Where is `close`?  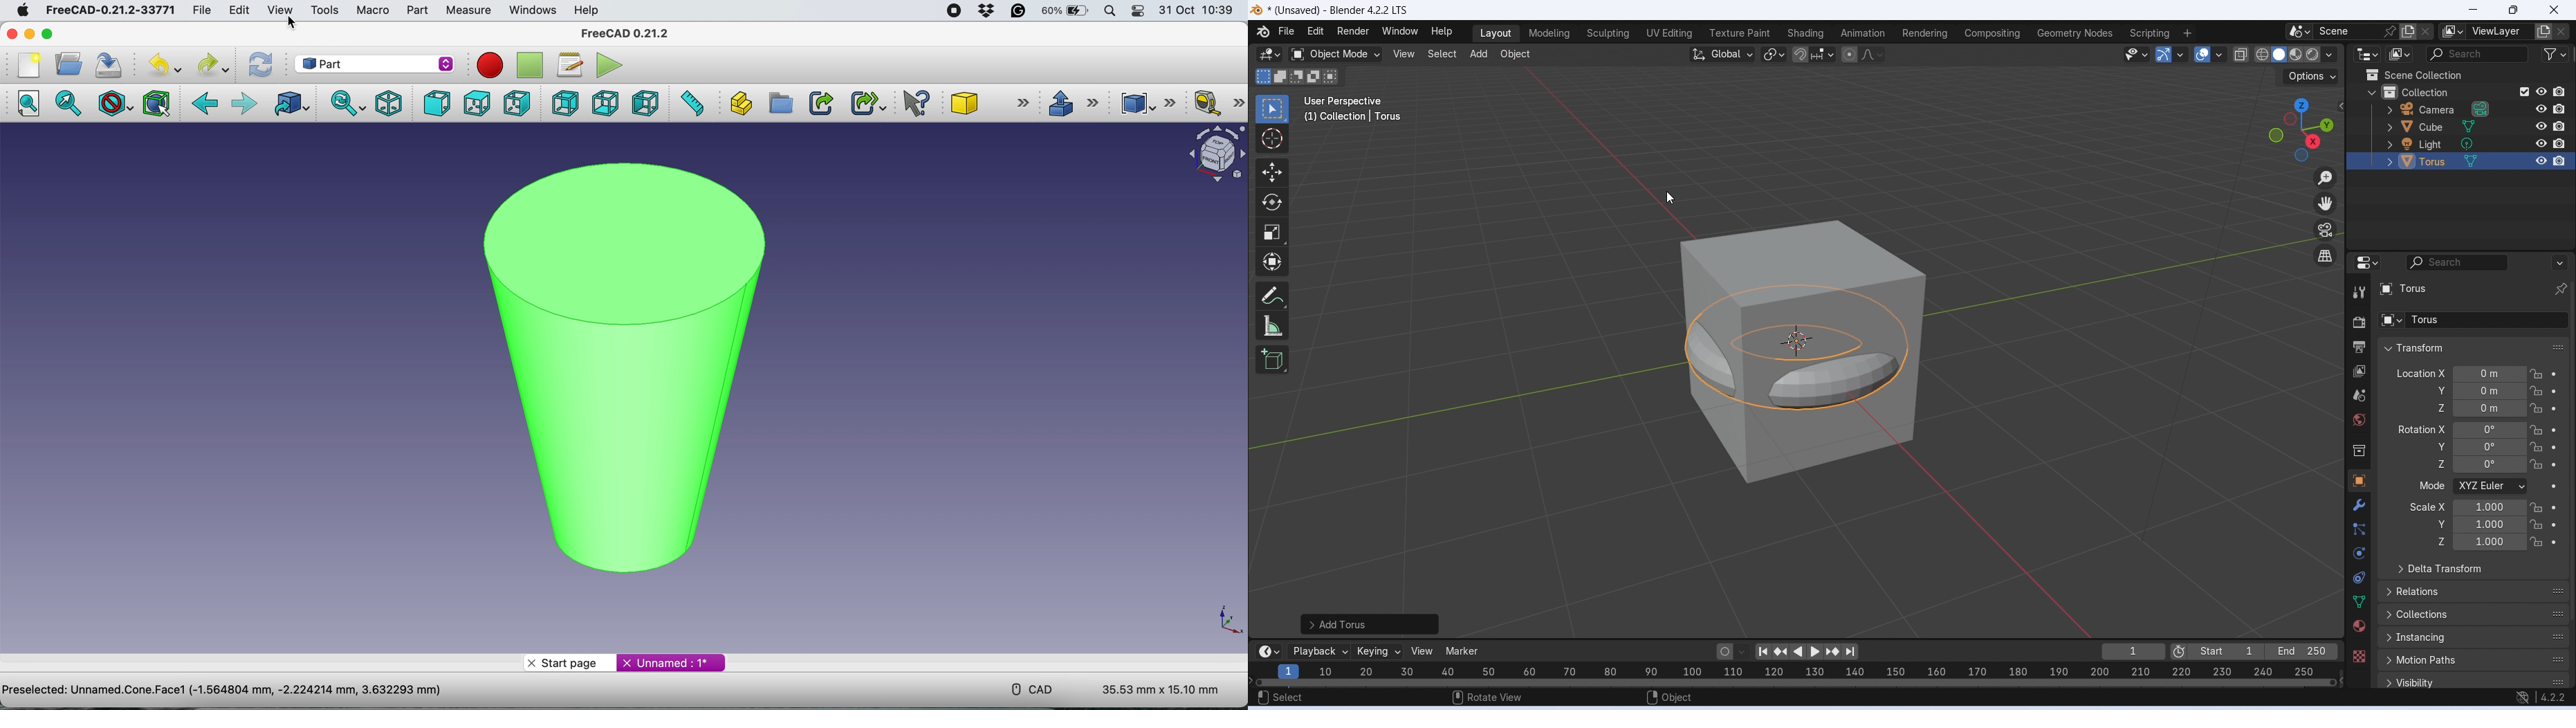
close is located at coordinates (13, 34).